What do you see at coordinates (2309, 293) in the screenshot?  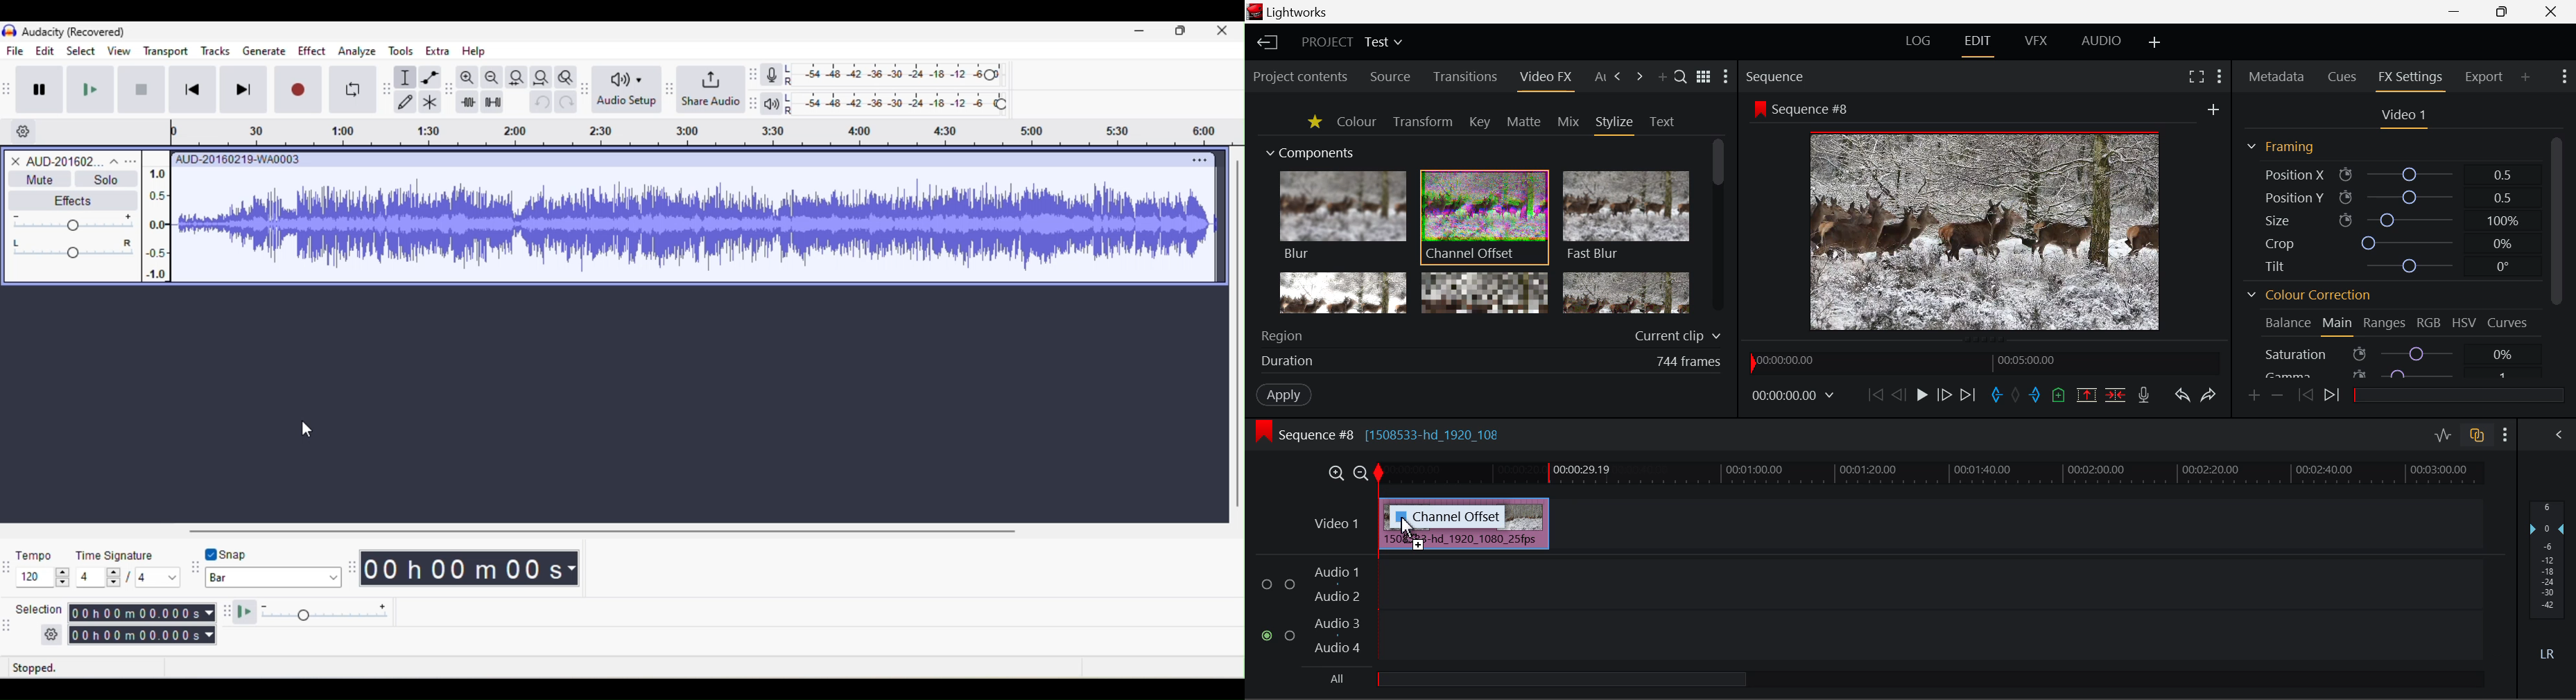 I see `Colour Correction` at bounding box center [2309, 293].